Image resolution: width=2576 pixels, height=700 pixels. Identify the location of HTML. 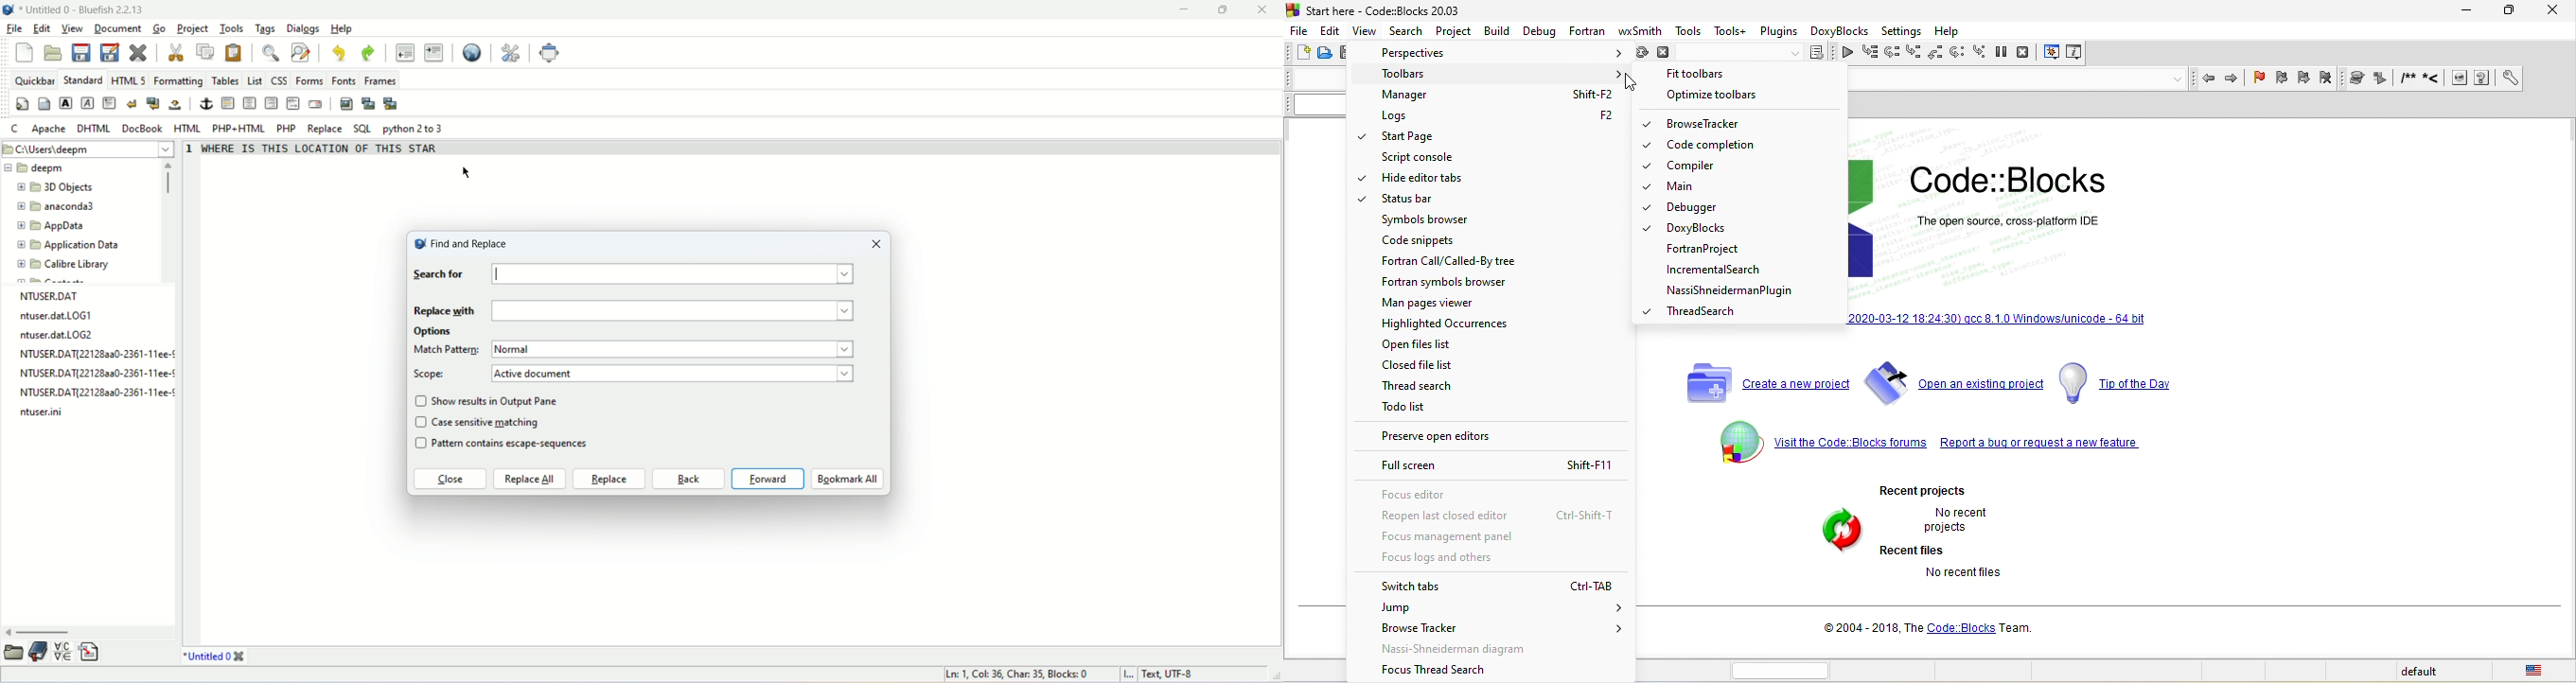
(189, 128).